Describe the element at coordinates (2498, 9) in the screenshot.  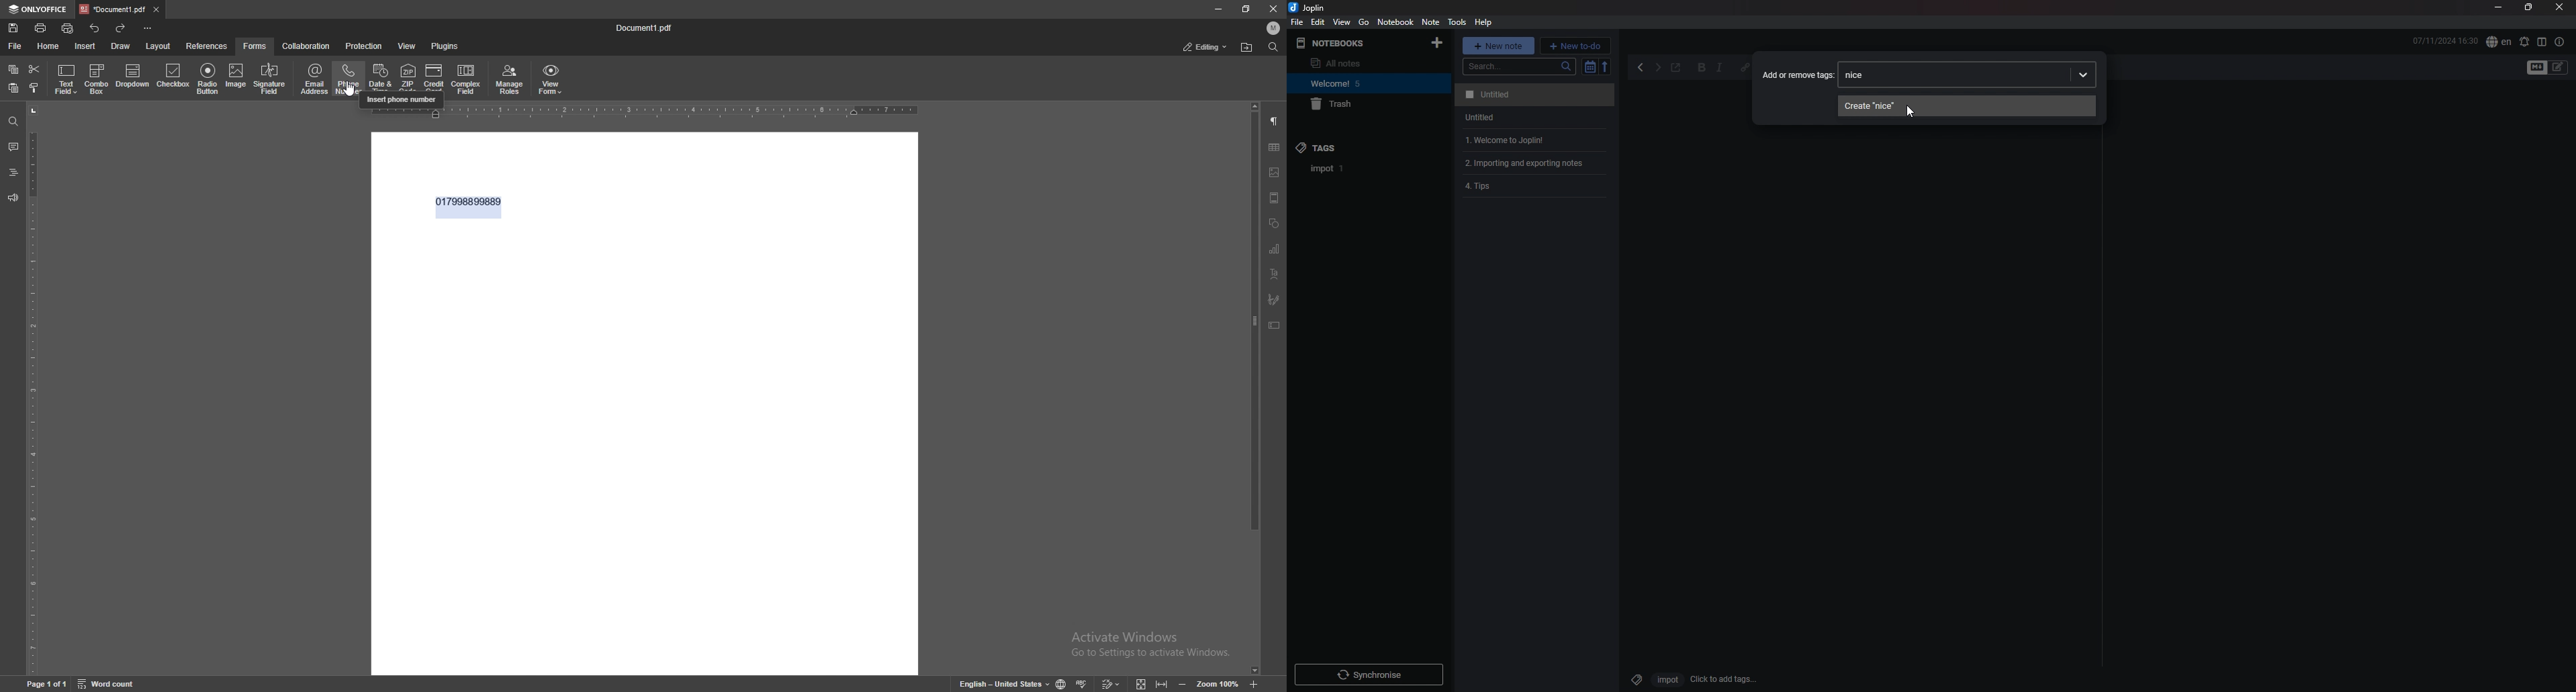
I see `minimize` at that location.